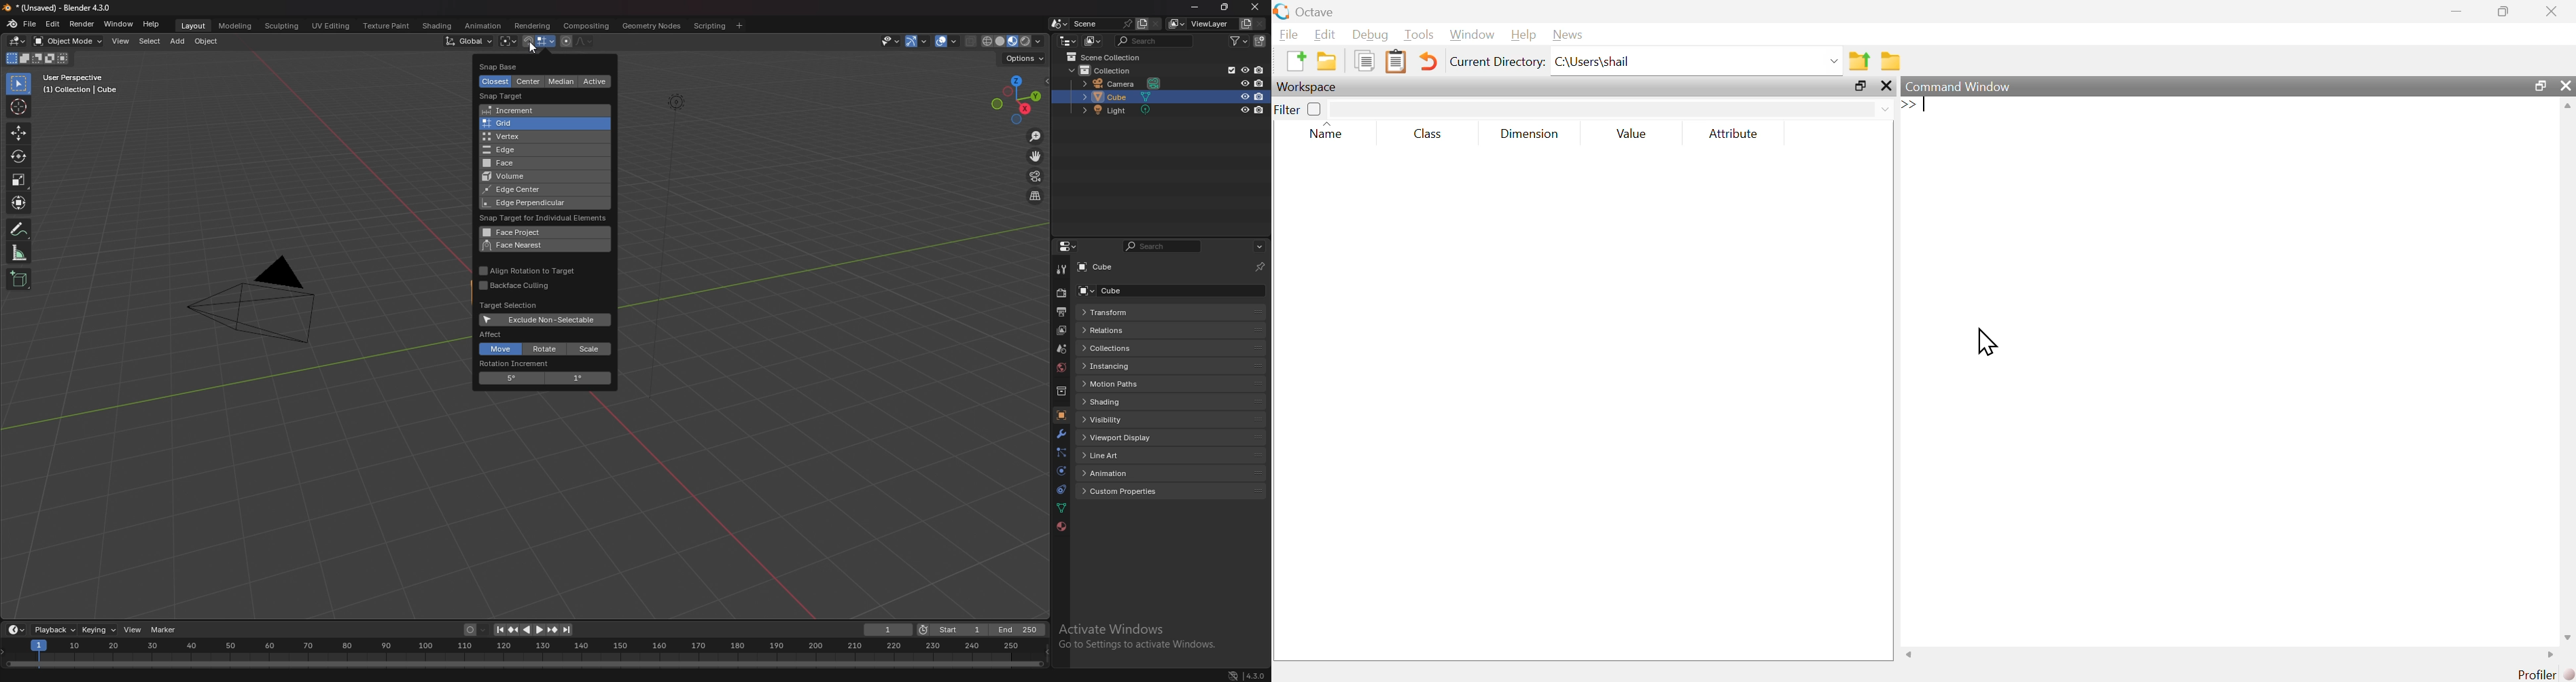 This screenshot has height=700, width=2576. Describe the element at coordinates (2564, 87) in the screenshot. I see `close` at that location.